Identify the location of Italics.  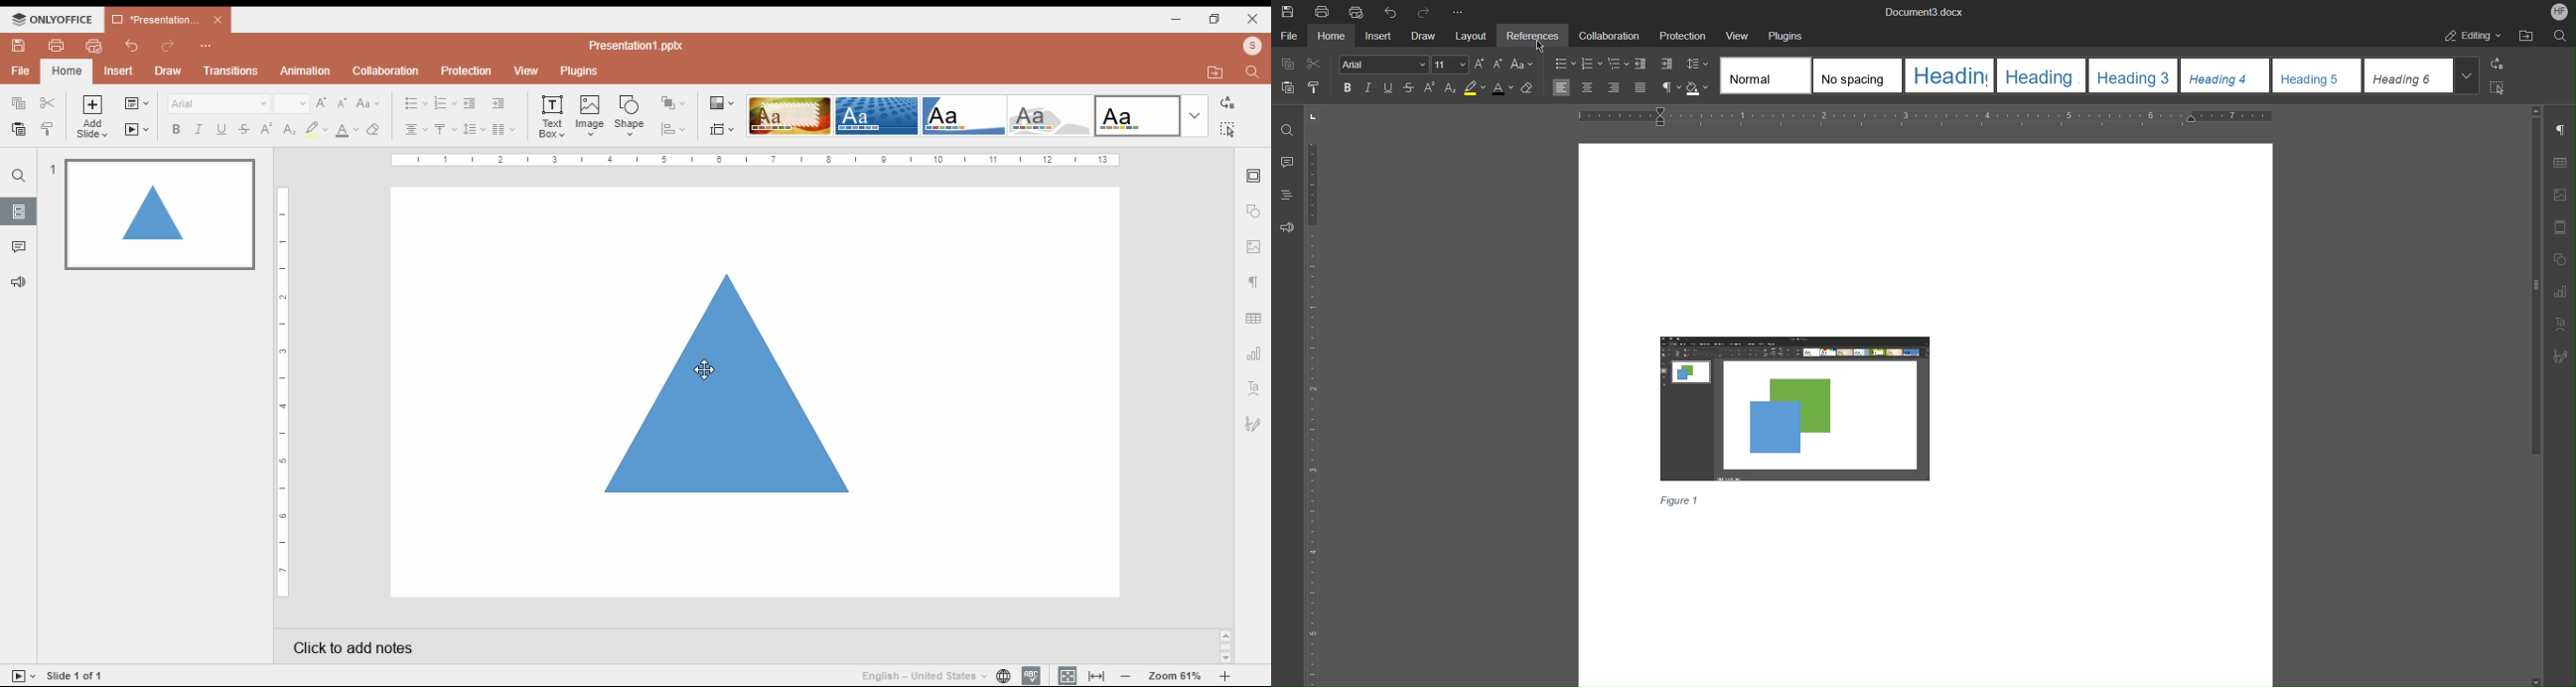
(1370, 87).